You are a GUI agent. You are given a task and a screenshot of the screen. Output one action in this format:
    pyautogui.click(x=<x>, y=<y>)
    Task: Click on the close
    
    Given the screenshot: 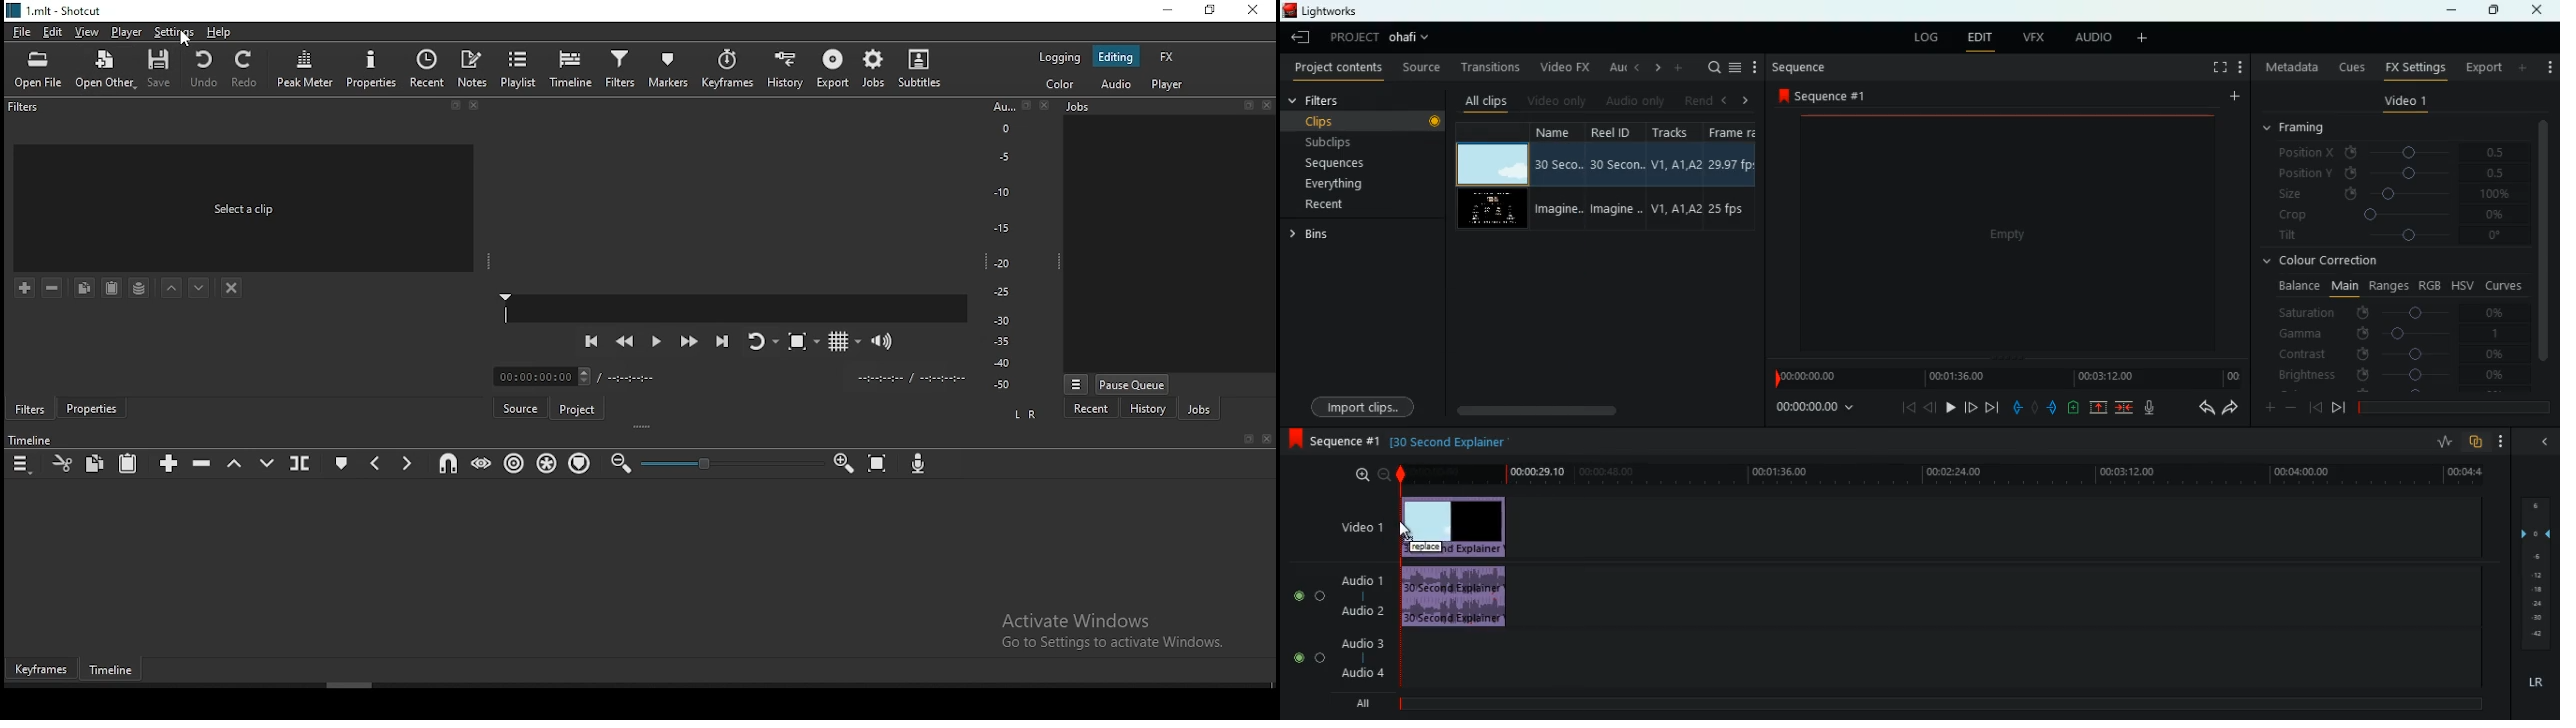 What is the action you would take?
    pyautogui.click(x=478, y=108)
    